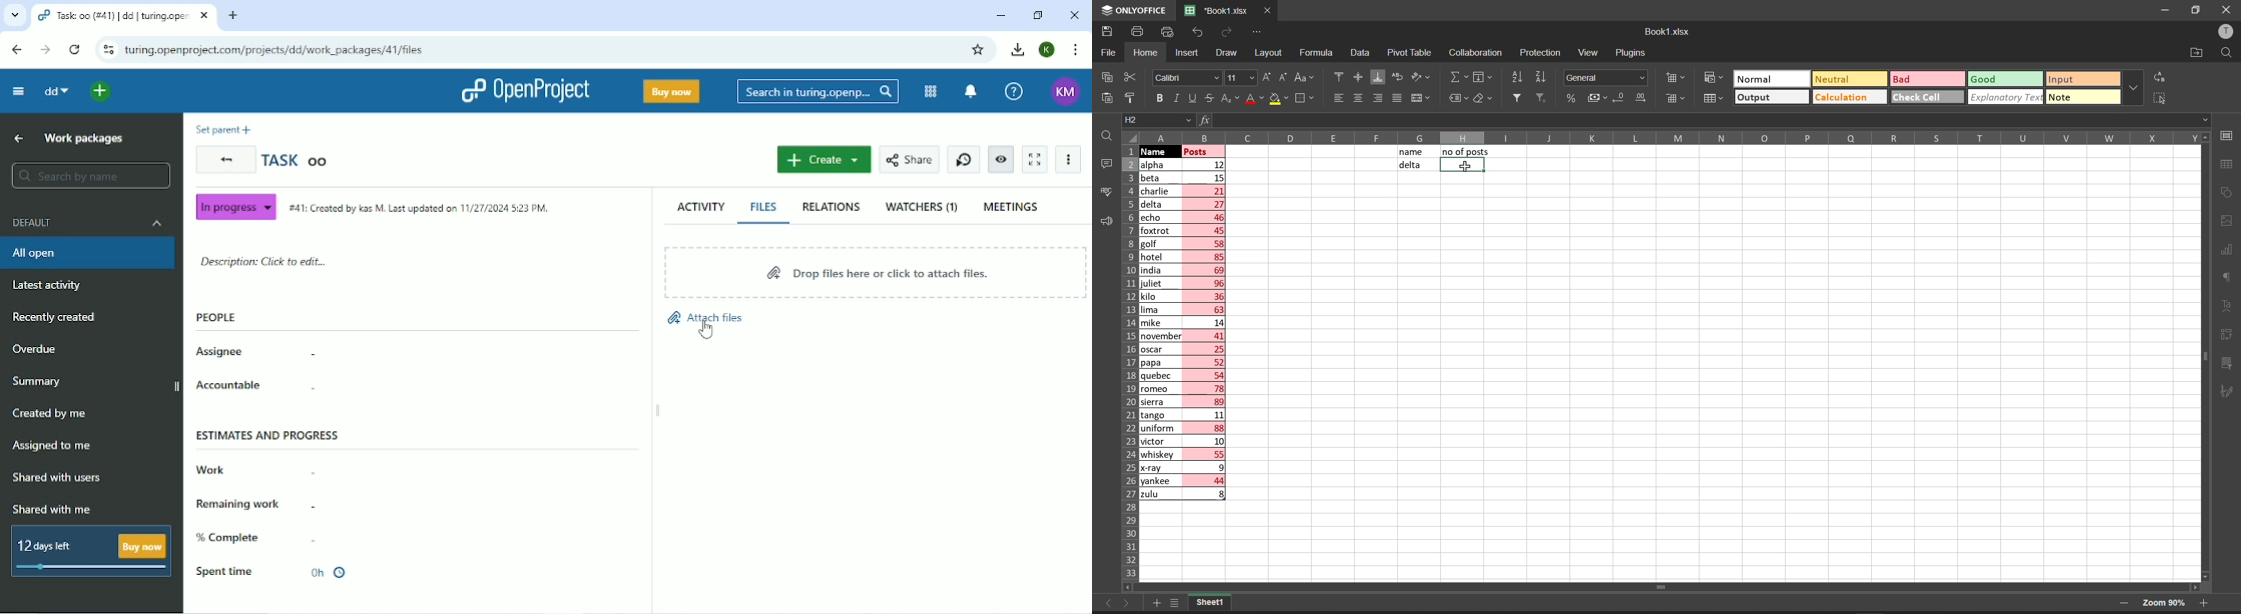 The image size is (2268, 616). I want to click on zoom out, so click(2123, 605).